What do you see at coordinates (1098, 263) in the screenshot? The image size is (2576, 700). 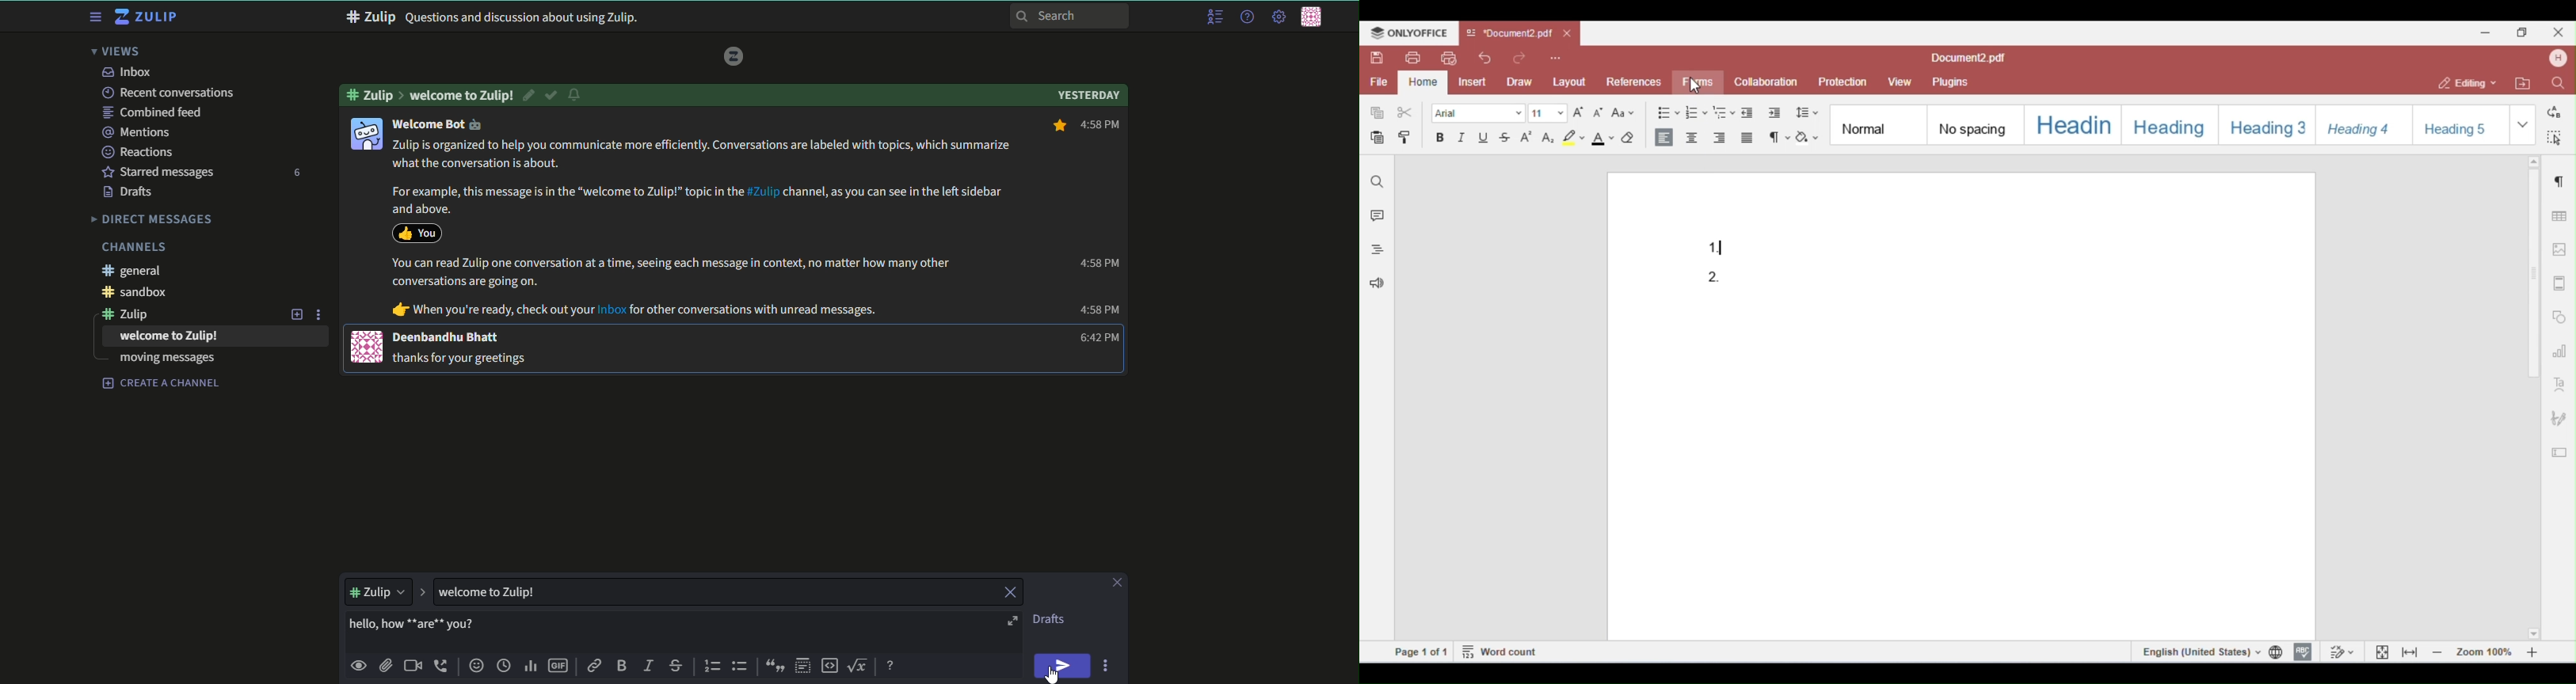 I see `4:58 PM` at bounding box center [1098, 263].